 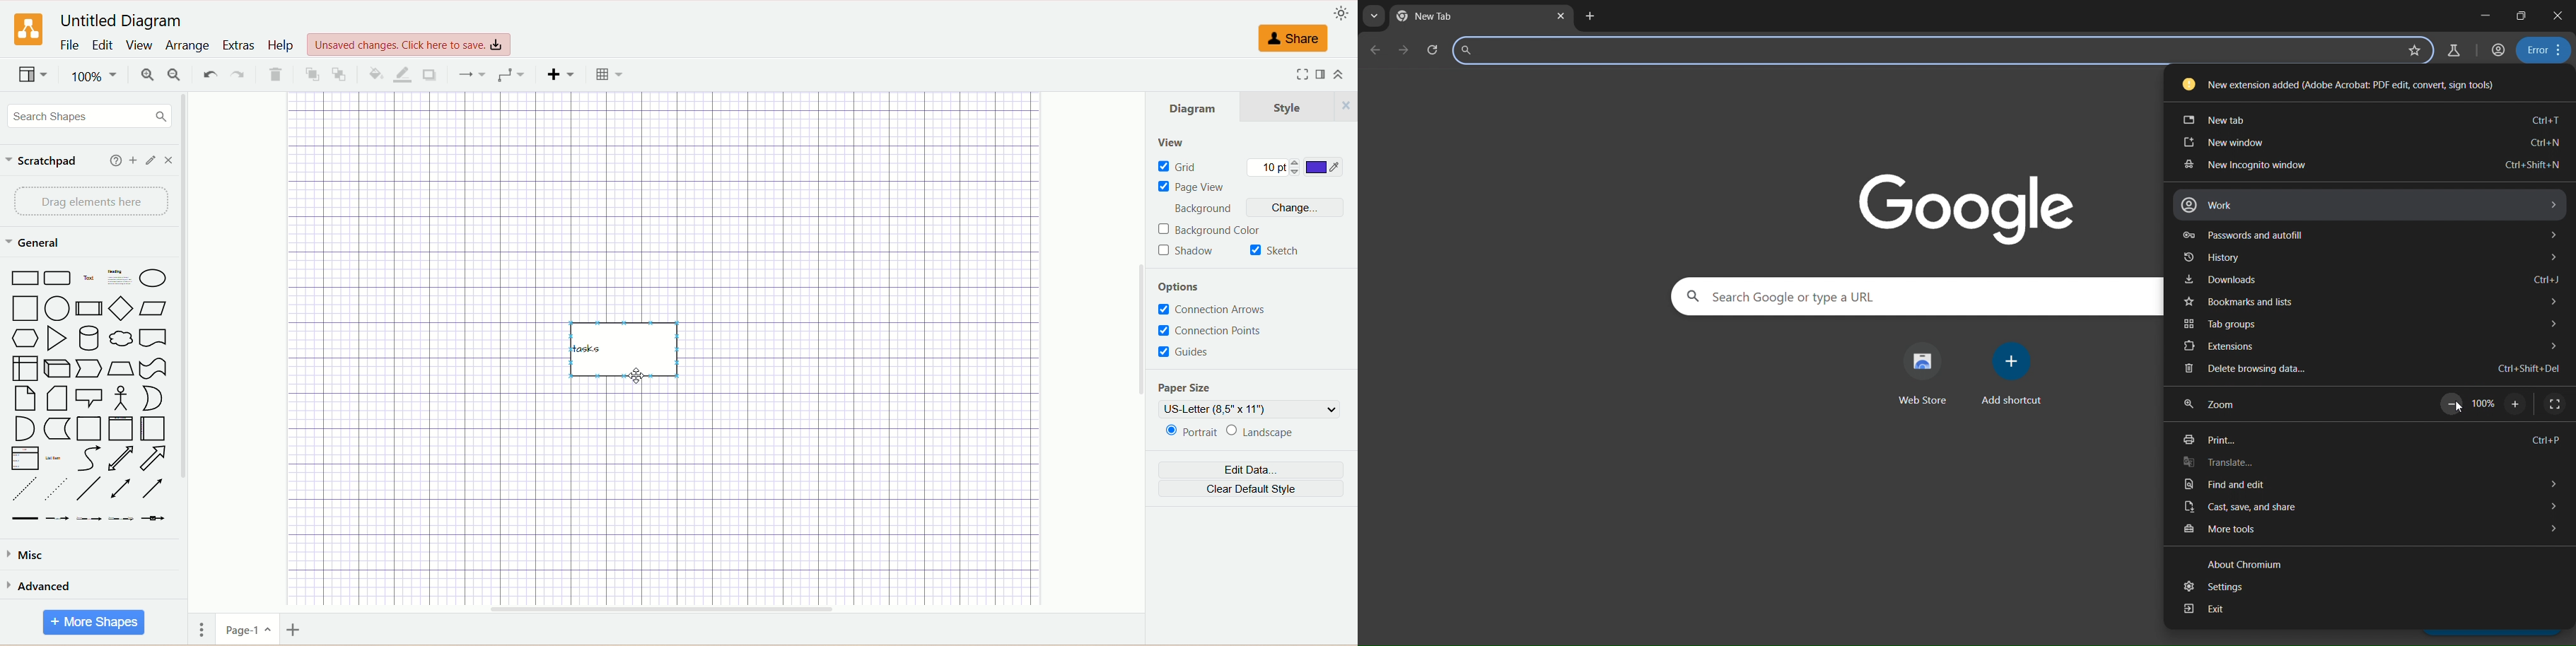 I want to click on zoom out, so click(x=175, y=74).